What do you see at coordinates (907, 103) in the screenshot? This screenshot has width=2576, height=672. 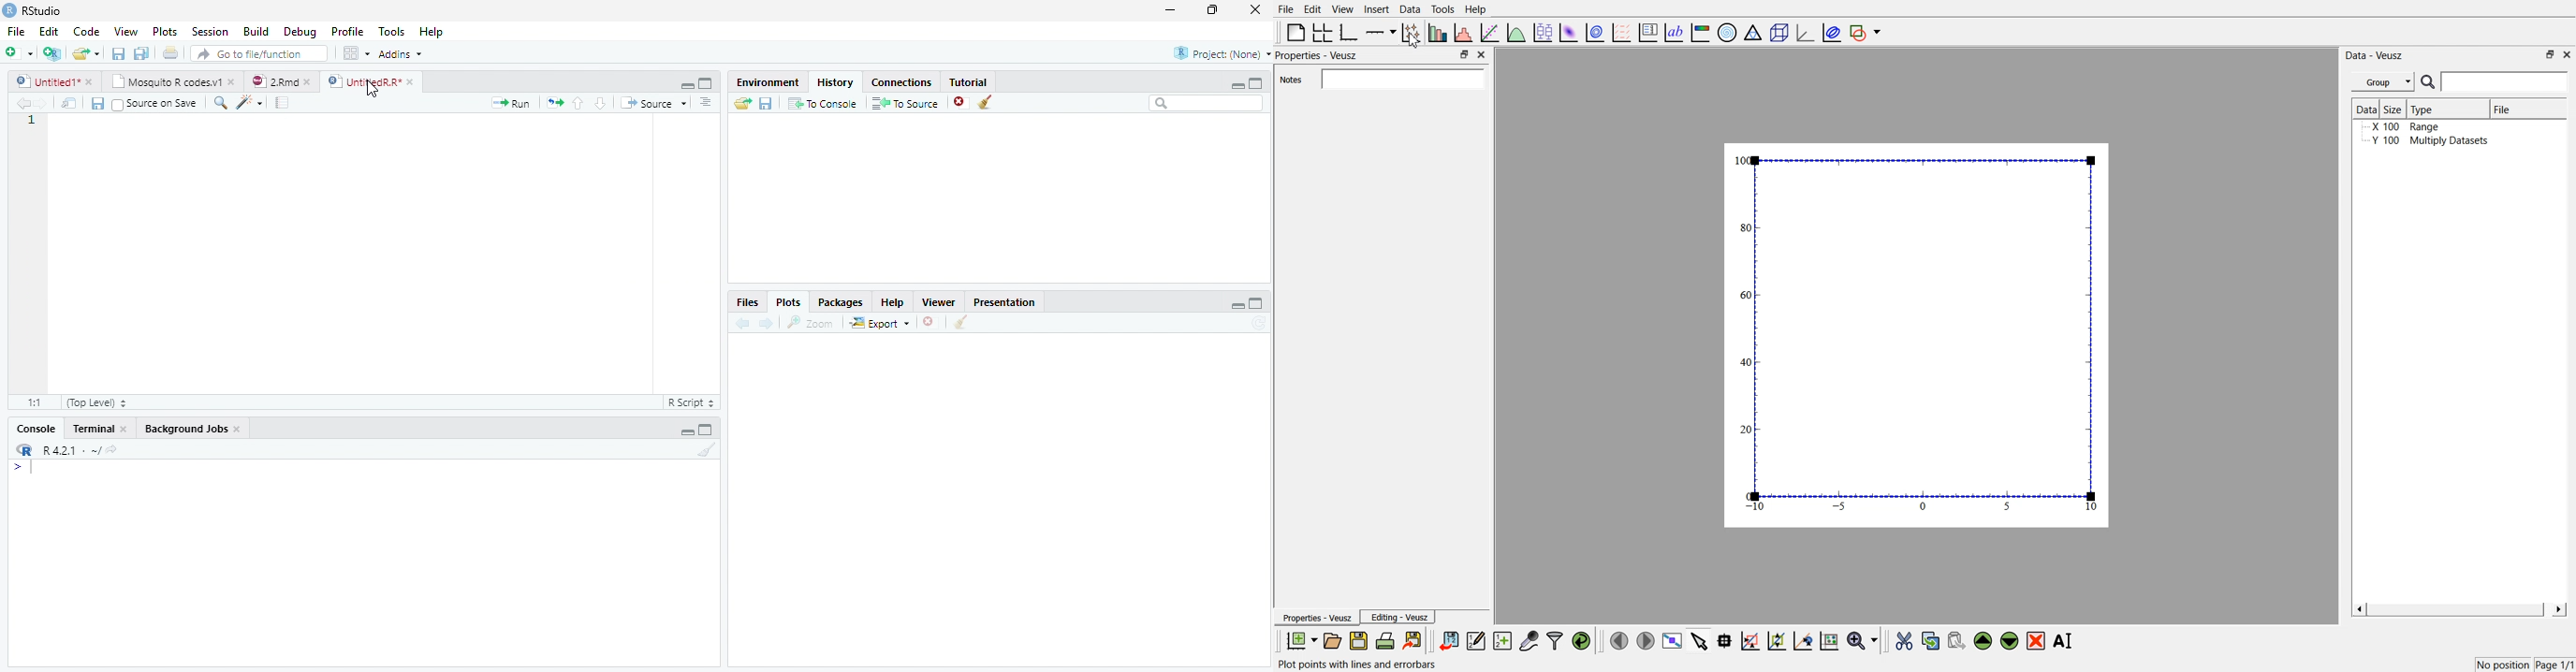 I see `To source` at bounding box center [907, 103].